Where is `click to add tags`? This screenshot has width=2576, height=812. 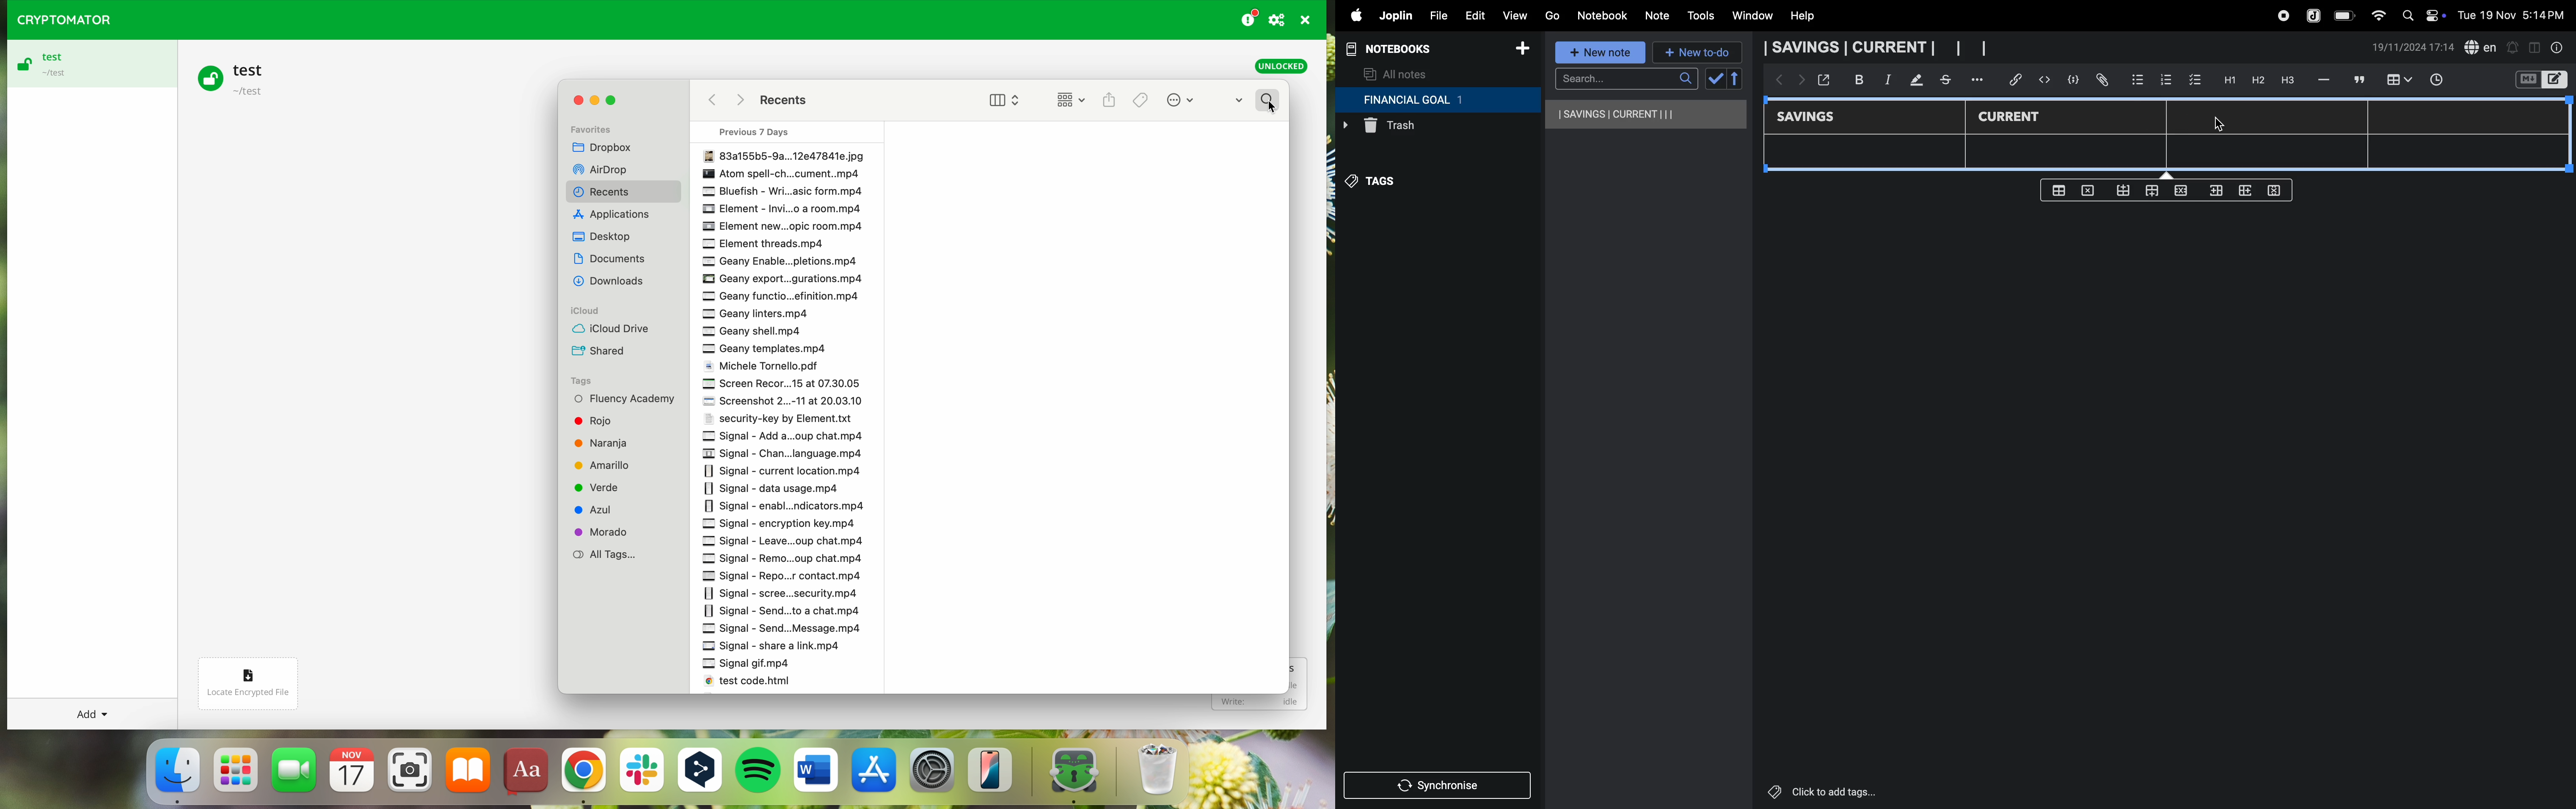 click to add tags is located at coordinates (1848, 790).